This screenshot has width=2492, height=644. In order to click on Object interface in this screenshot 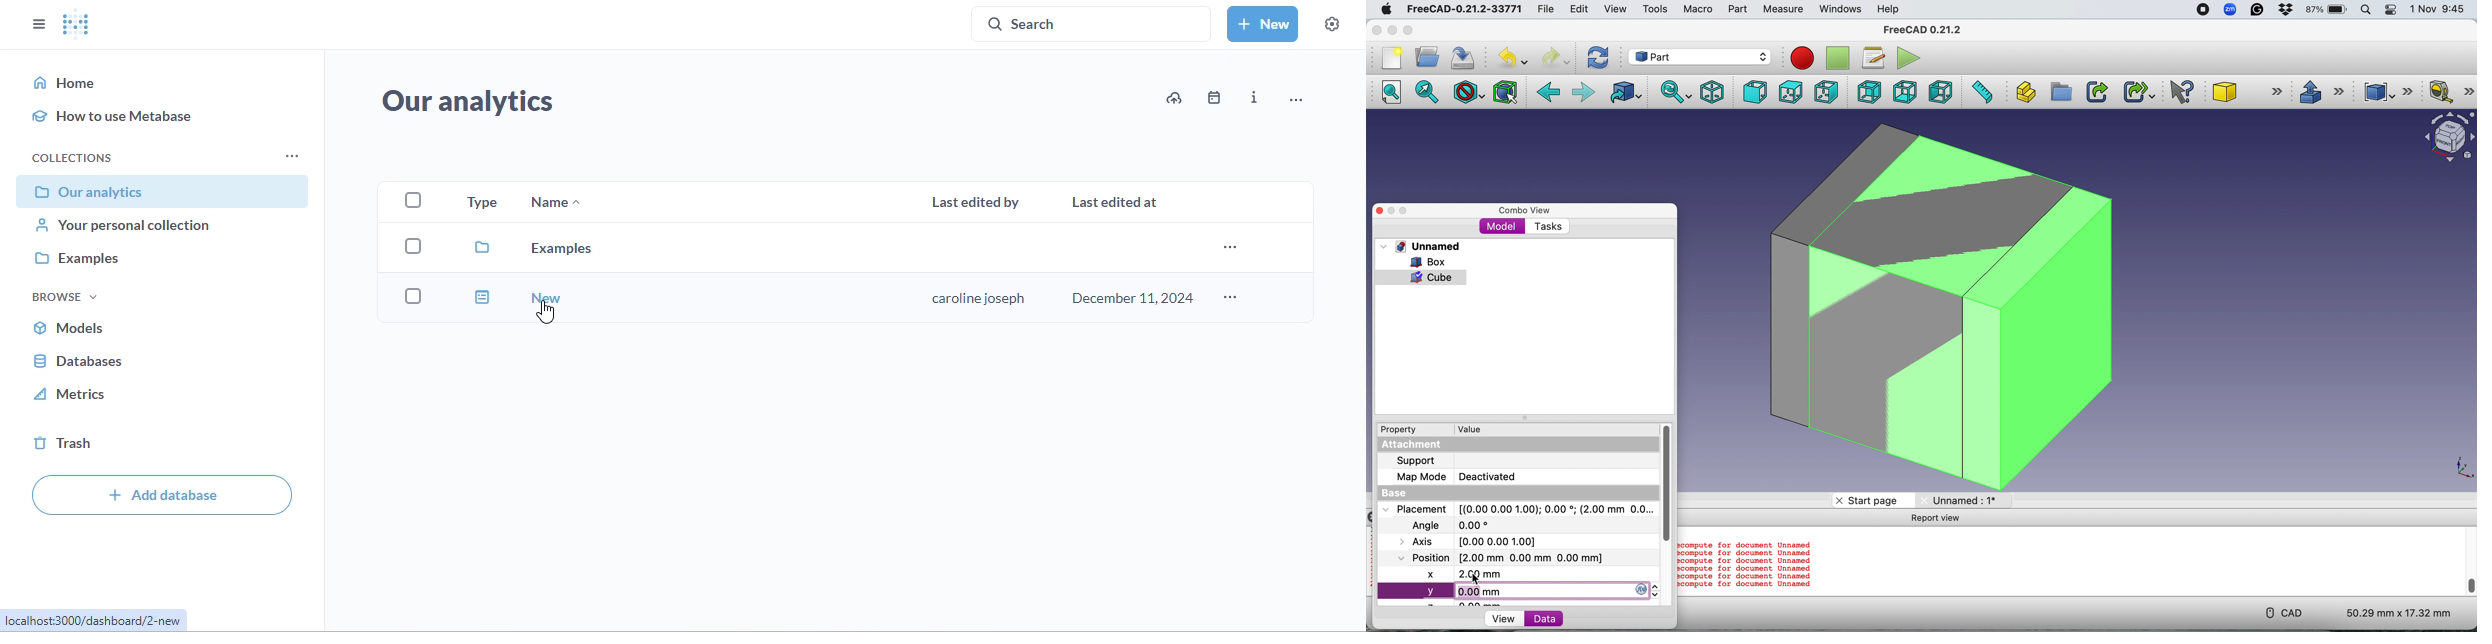, I will do `click(2446, 139)`.